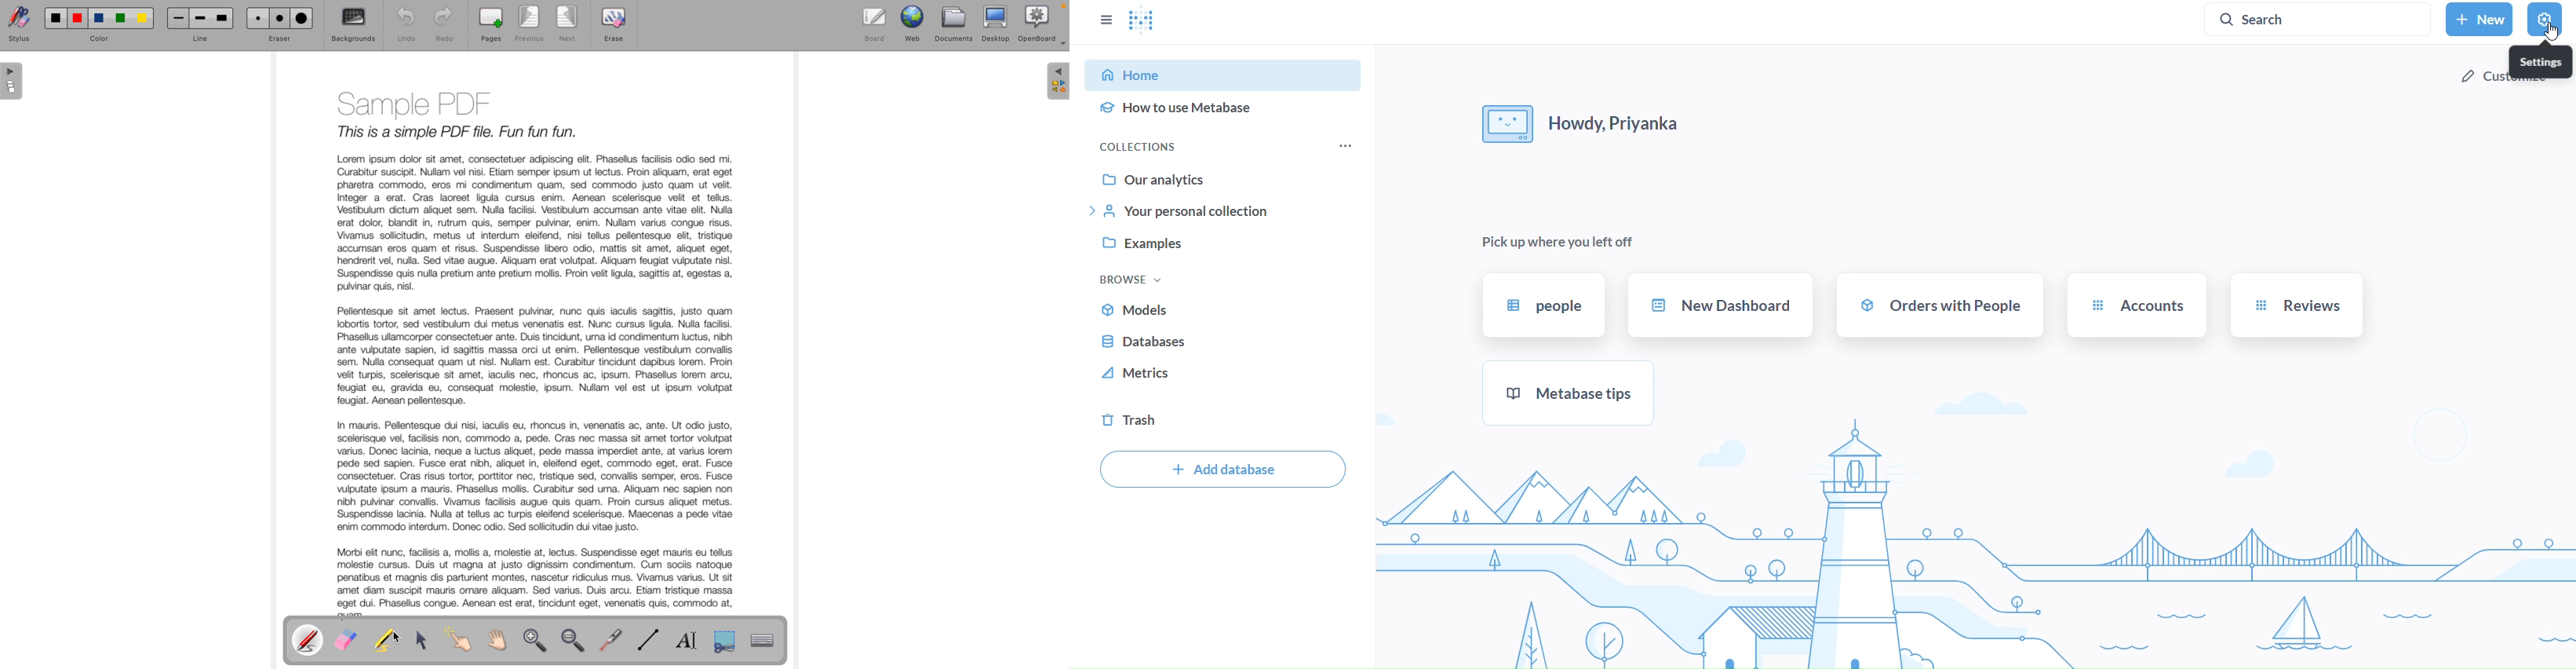 The height and width of the screenshot is (672, 2576). What do you see at coordinates (690, 640) in the screenshot?
I see `write text` at bounding box center [690, 640].